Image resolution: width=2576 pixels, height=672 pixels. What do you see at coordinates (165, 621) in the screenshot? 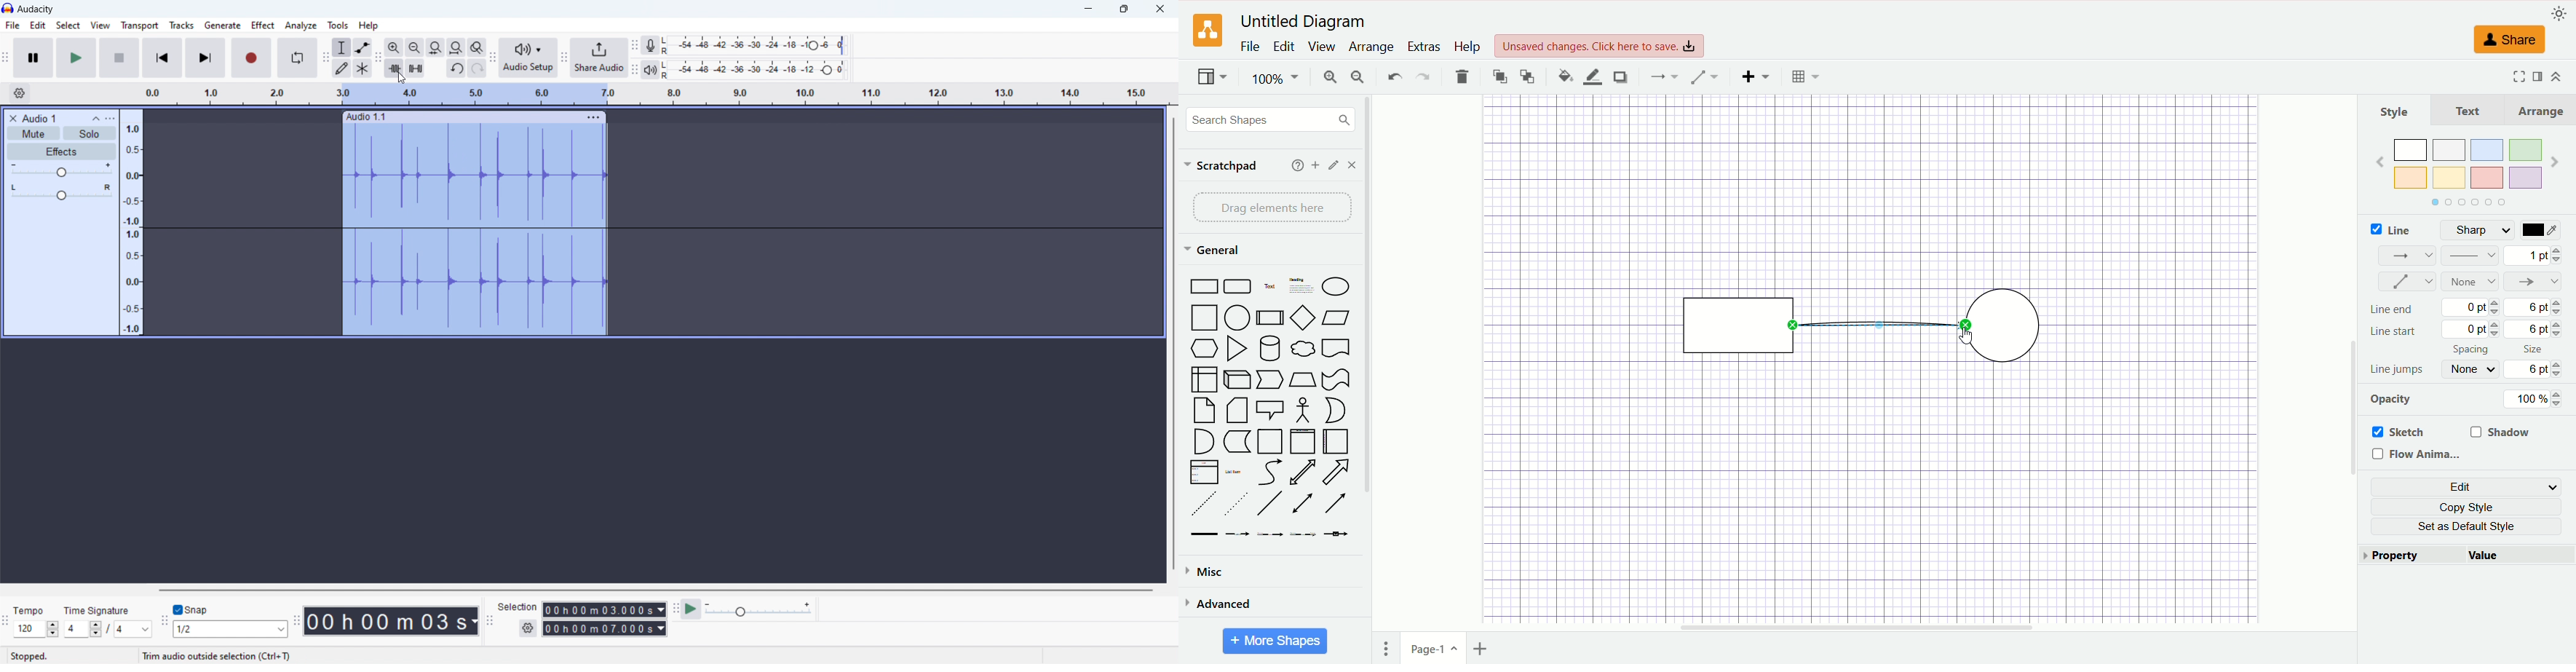
I see `snapping toolbar` at bounding box center [165, 621].